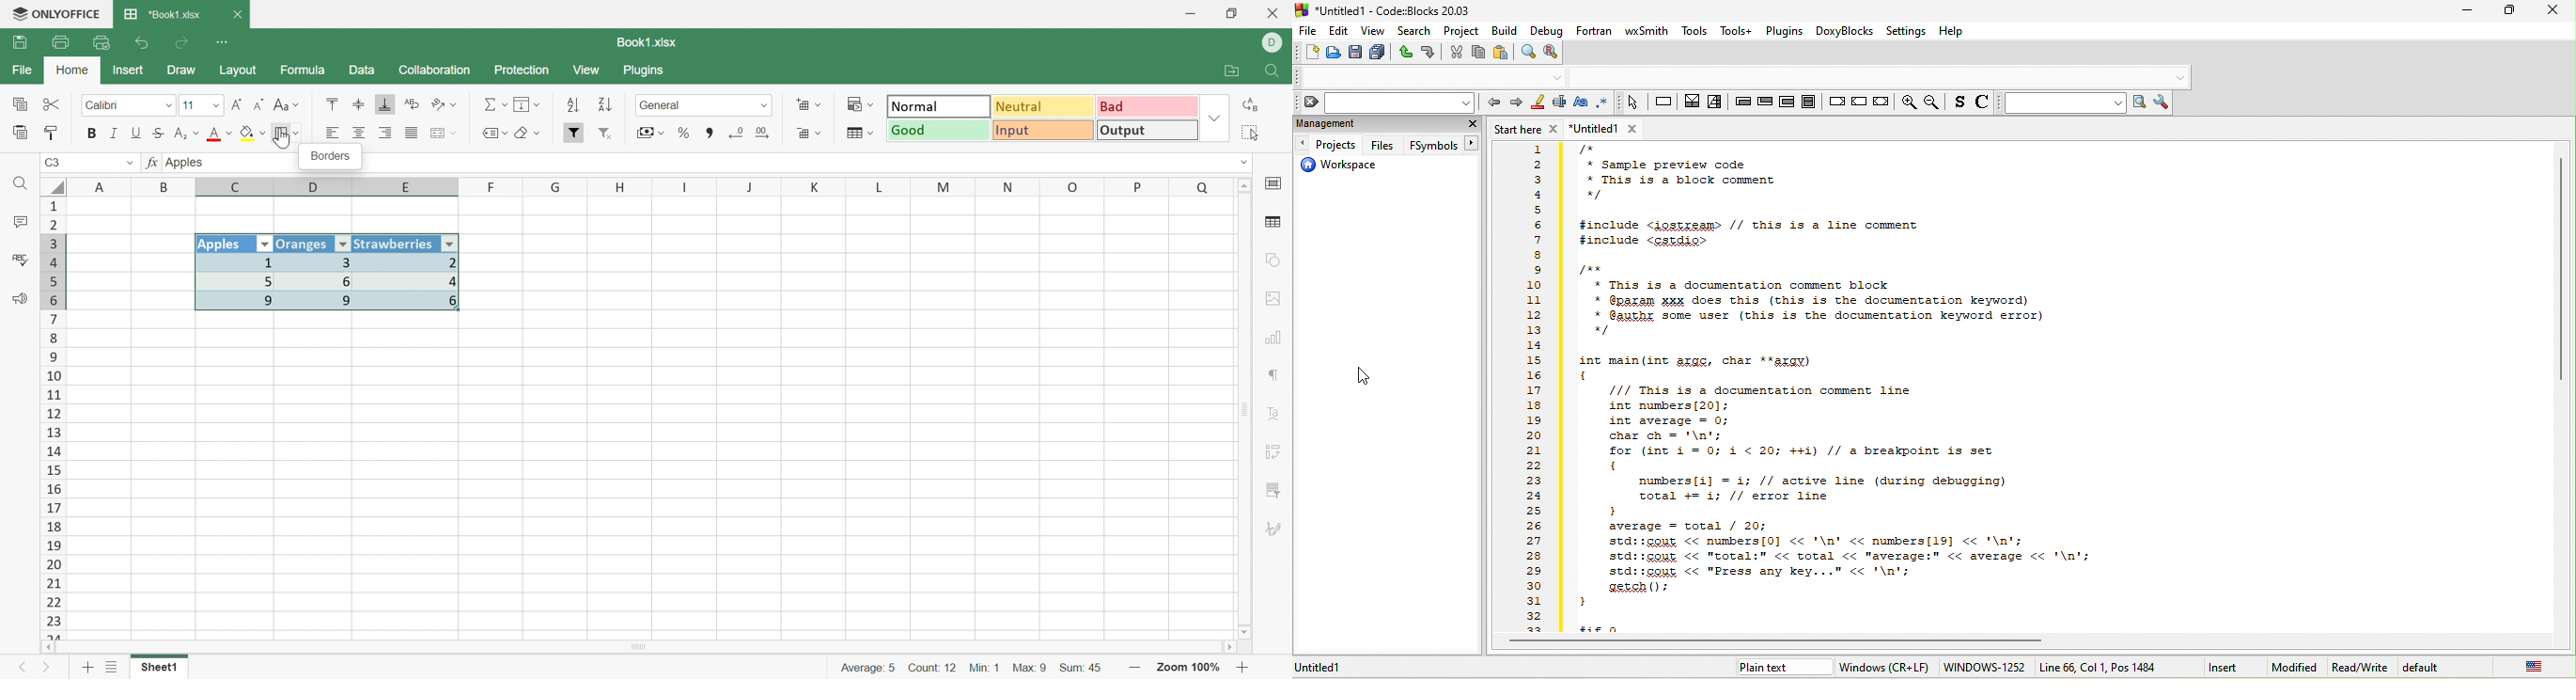  Describe the element at coordinates (1275, 224) in the screenshot. I see `table settings` at that location.